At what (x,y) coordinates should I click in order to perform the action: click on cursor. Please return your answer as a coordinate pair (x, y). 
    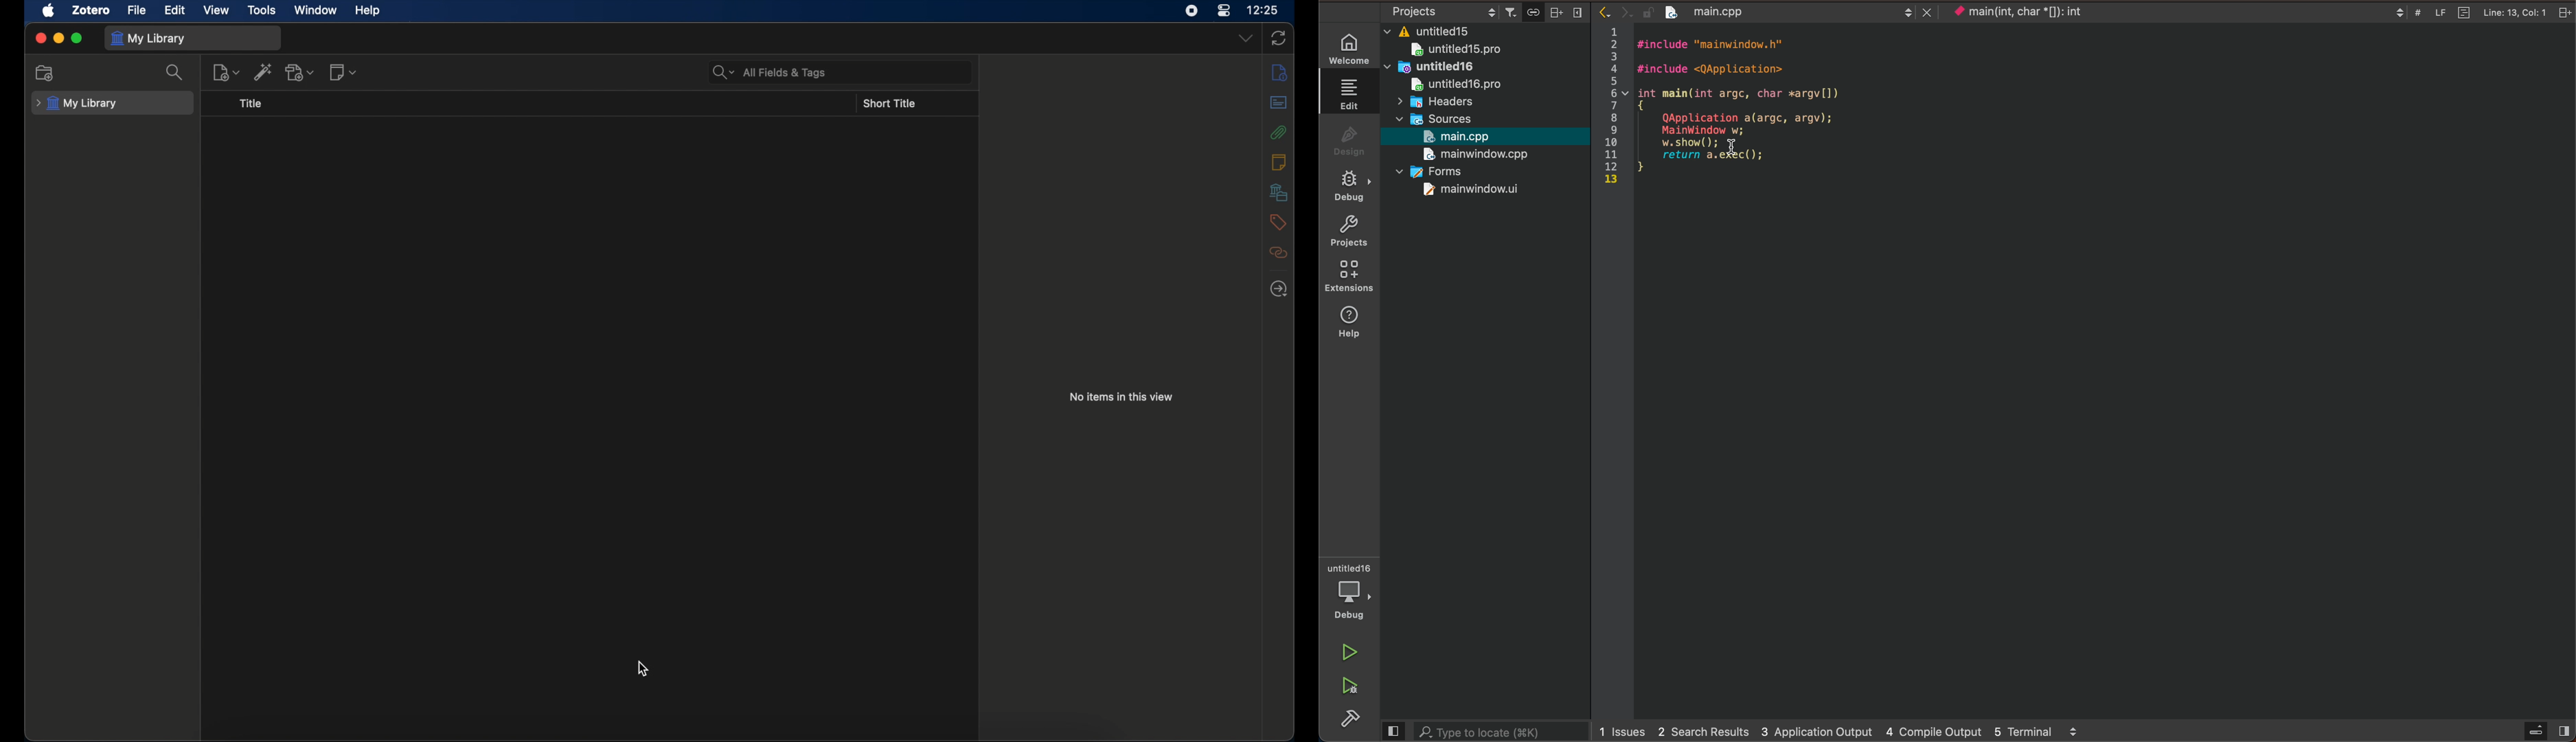
    Looking at the image, I should click on (1736, 146).